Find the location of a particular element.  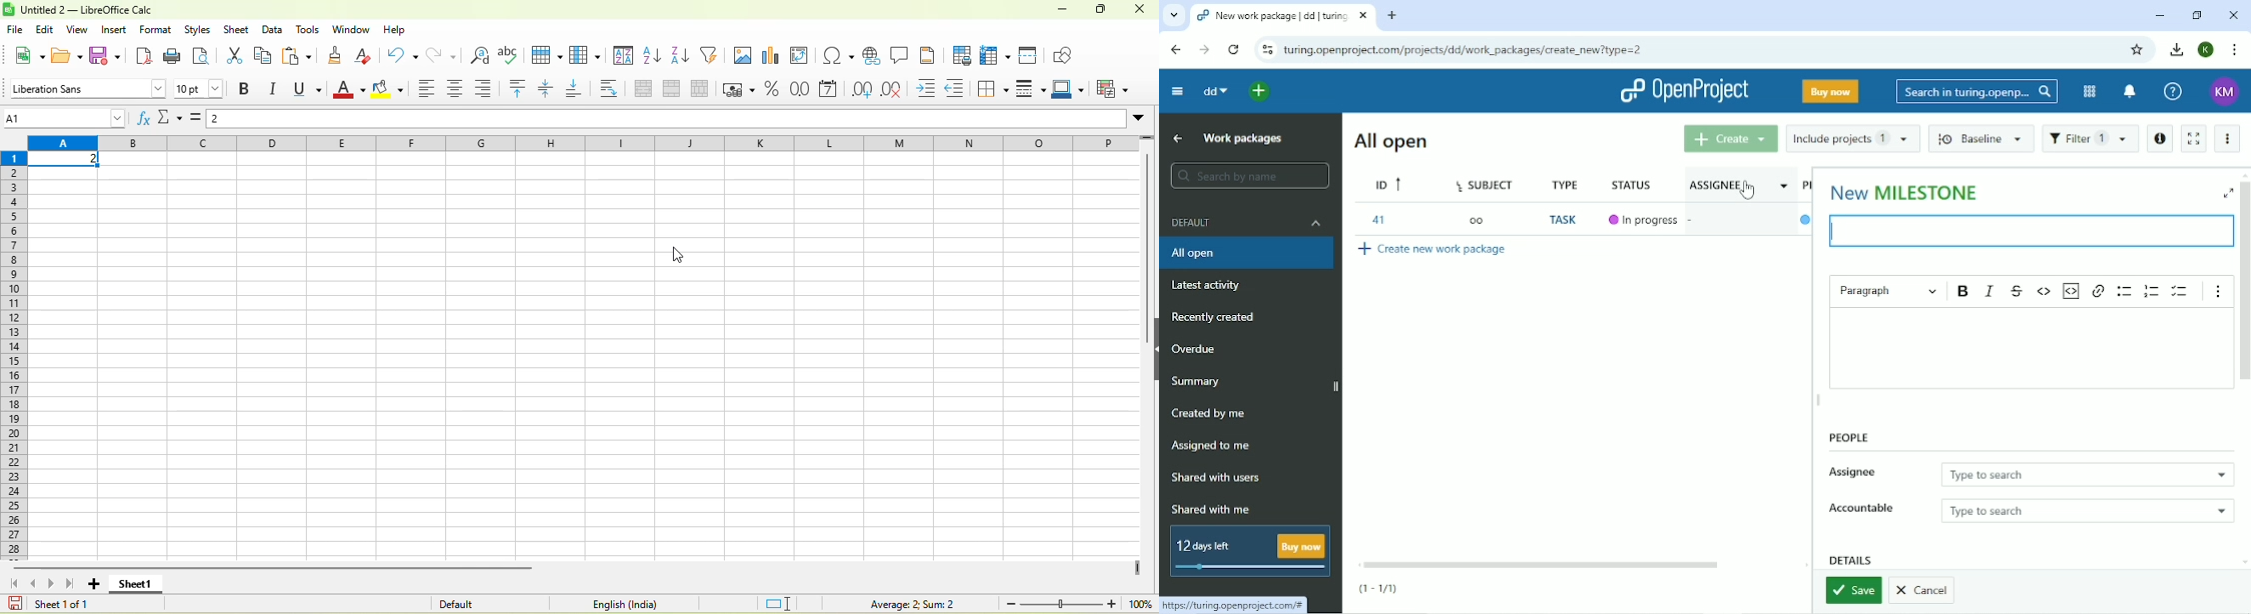

oo is located at coordinates (1476, 219).